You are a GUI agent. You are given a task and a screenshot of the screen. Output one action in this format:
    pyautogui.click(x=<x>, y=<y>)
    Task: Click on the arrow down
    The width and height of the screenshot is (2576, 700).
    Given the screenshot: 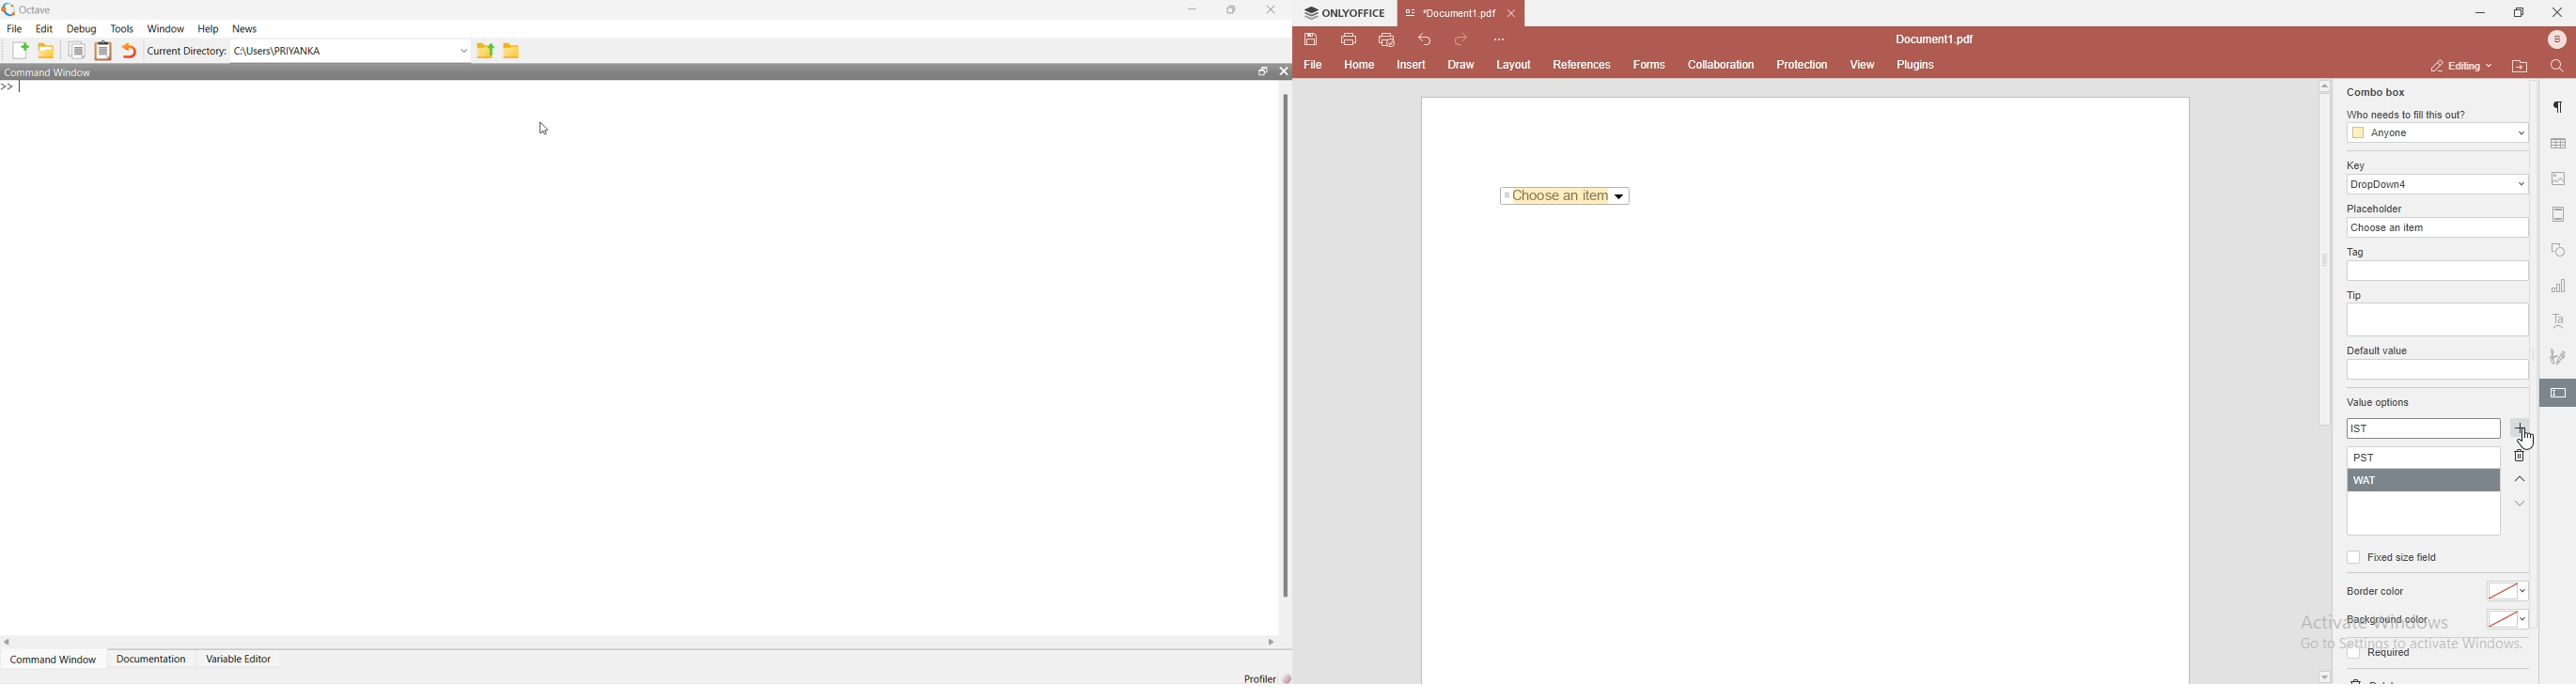 What is the action you would take?
    pyautogui.click(x=2521, y=504)
    